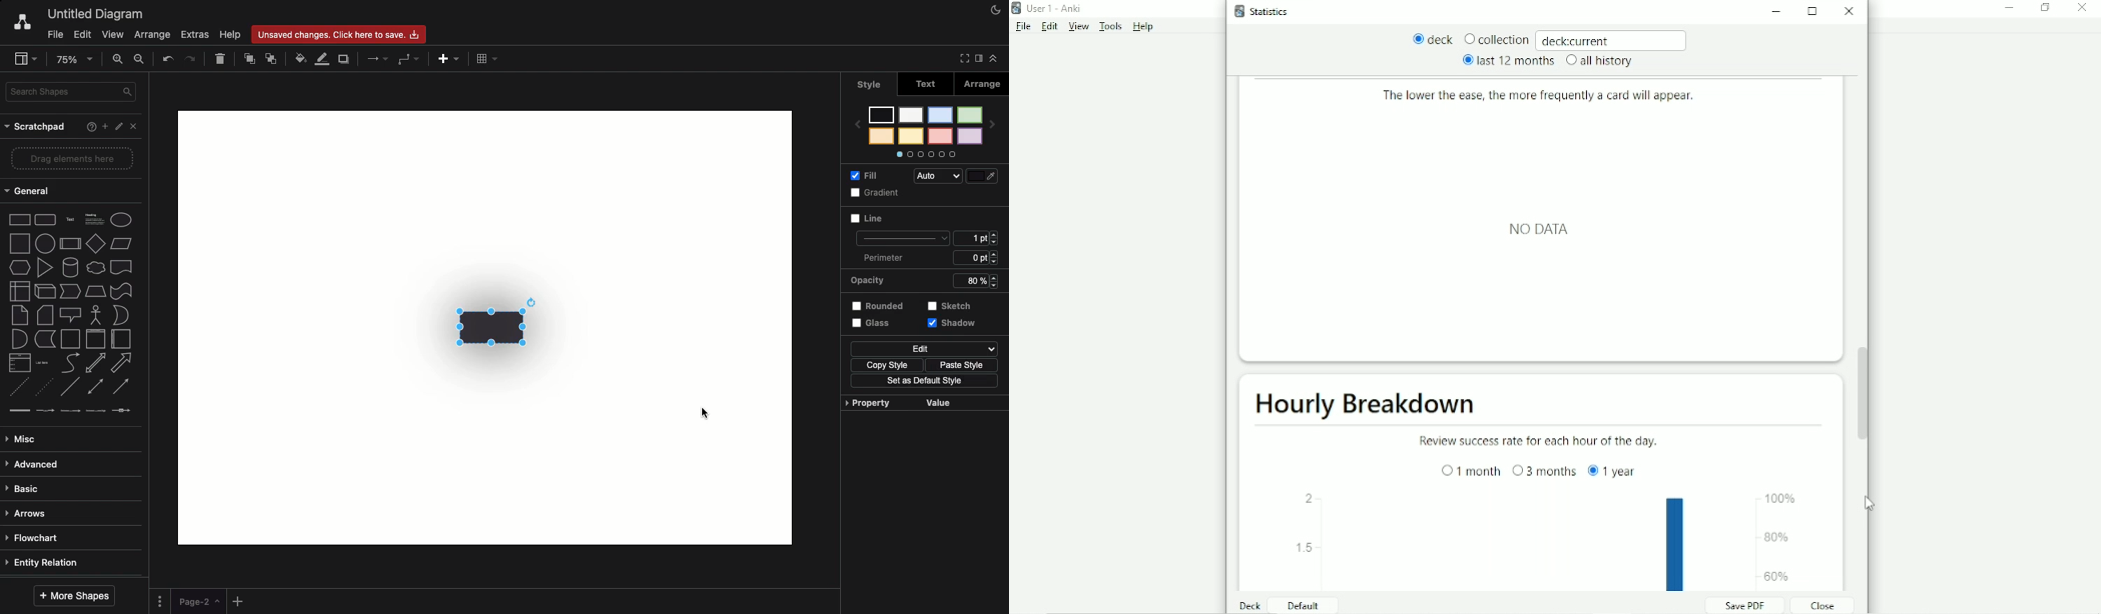 The height and width of the screenshot is (616, 2128). Describe the element at coordinates (974, 240) in the screenshot. I see `1 pt` at that location.